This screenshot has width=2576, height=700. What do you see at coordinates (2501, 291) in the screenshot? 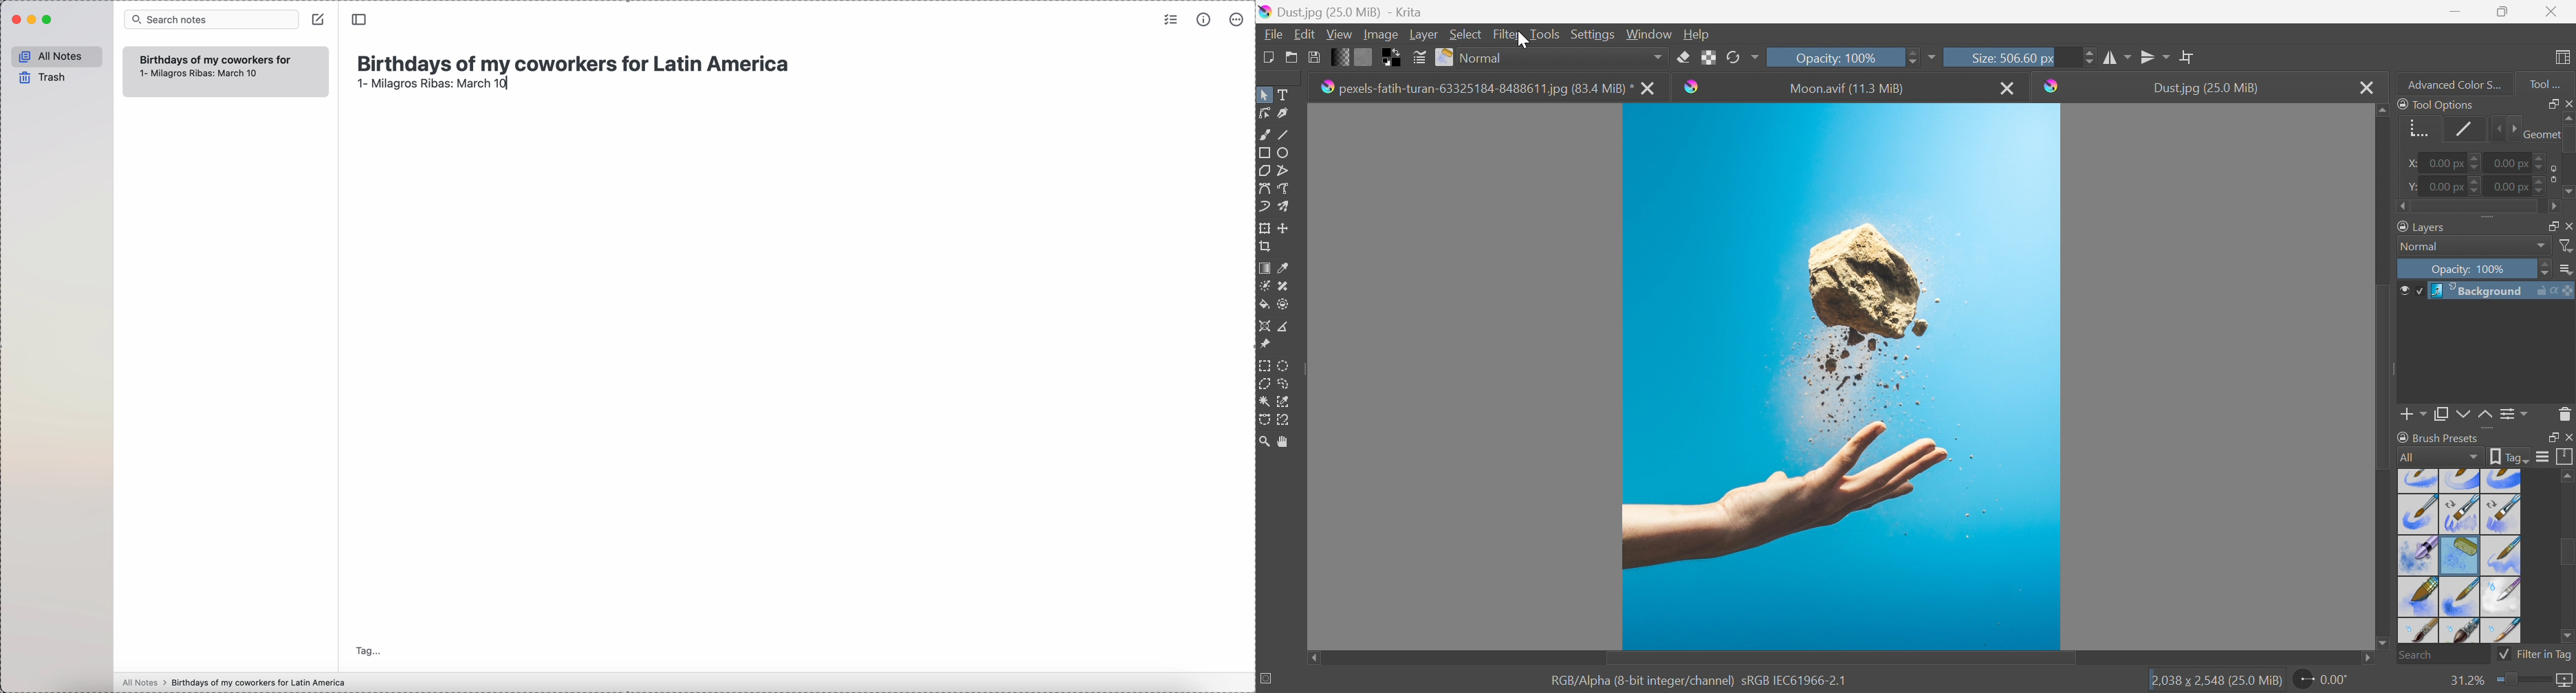
I see `Background Layer` at bounding box center [2501, 291].